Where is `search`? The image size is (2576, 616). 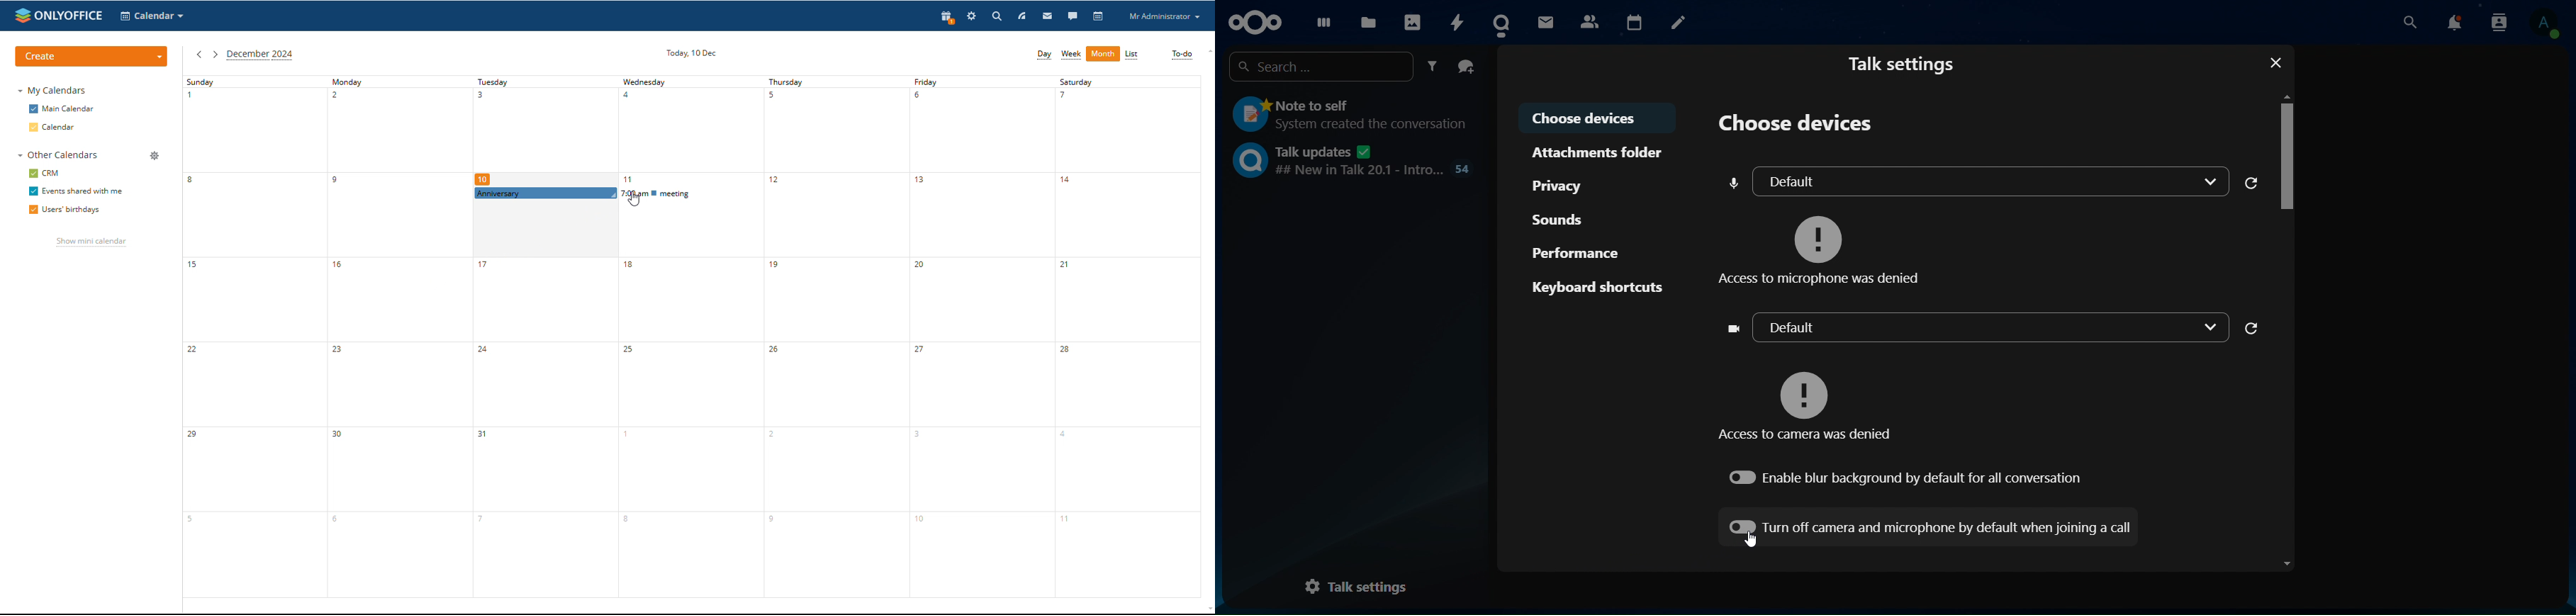
search is located at coordinates (1322, 65).